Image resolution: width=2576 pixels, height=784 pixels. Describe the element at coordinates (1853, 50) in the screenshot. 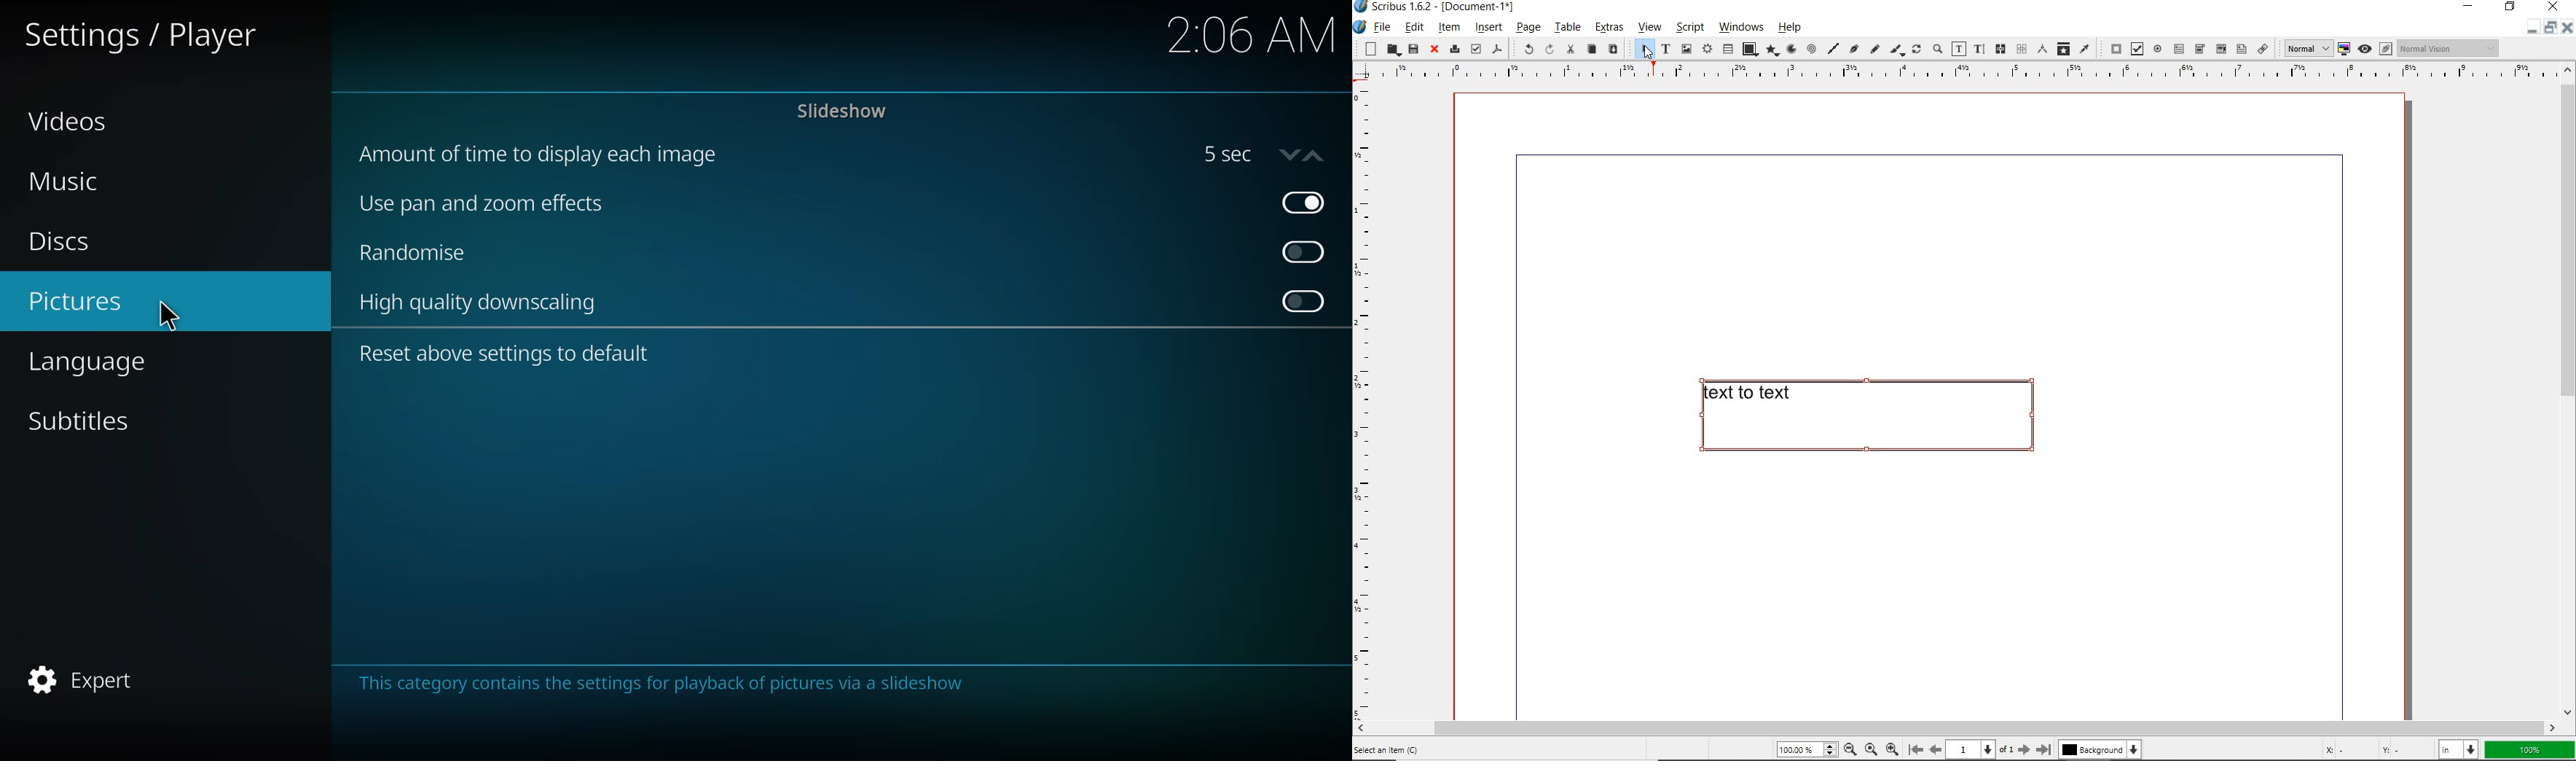

I see `Bezier curve` at that location.